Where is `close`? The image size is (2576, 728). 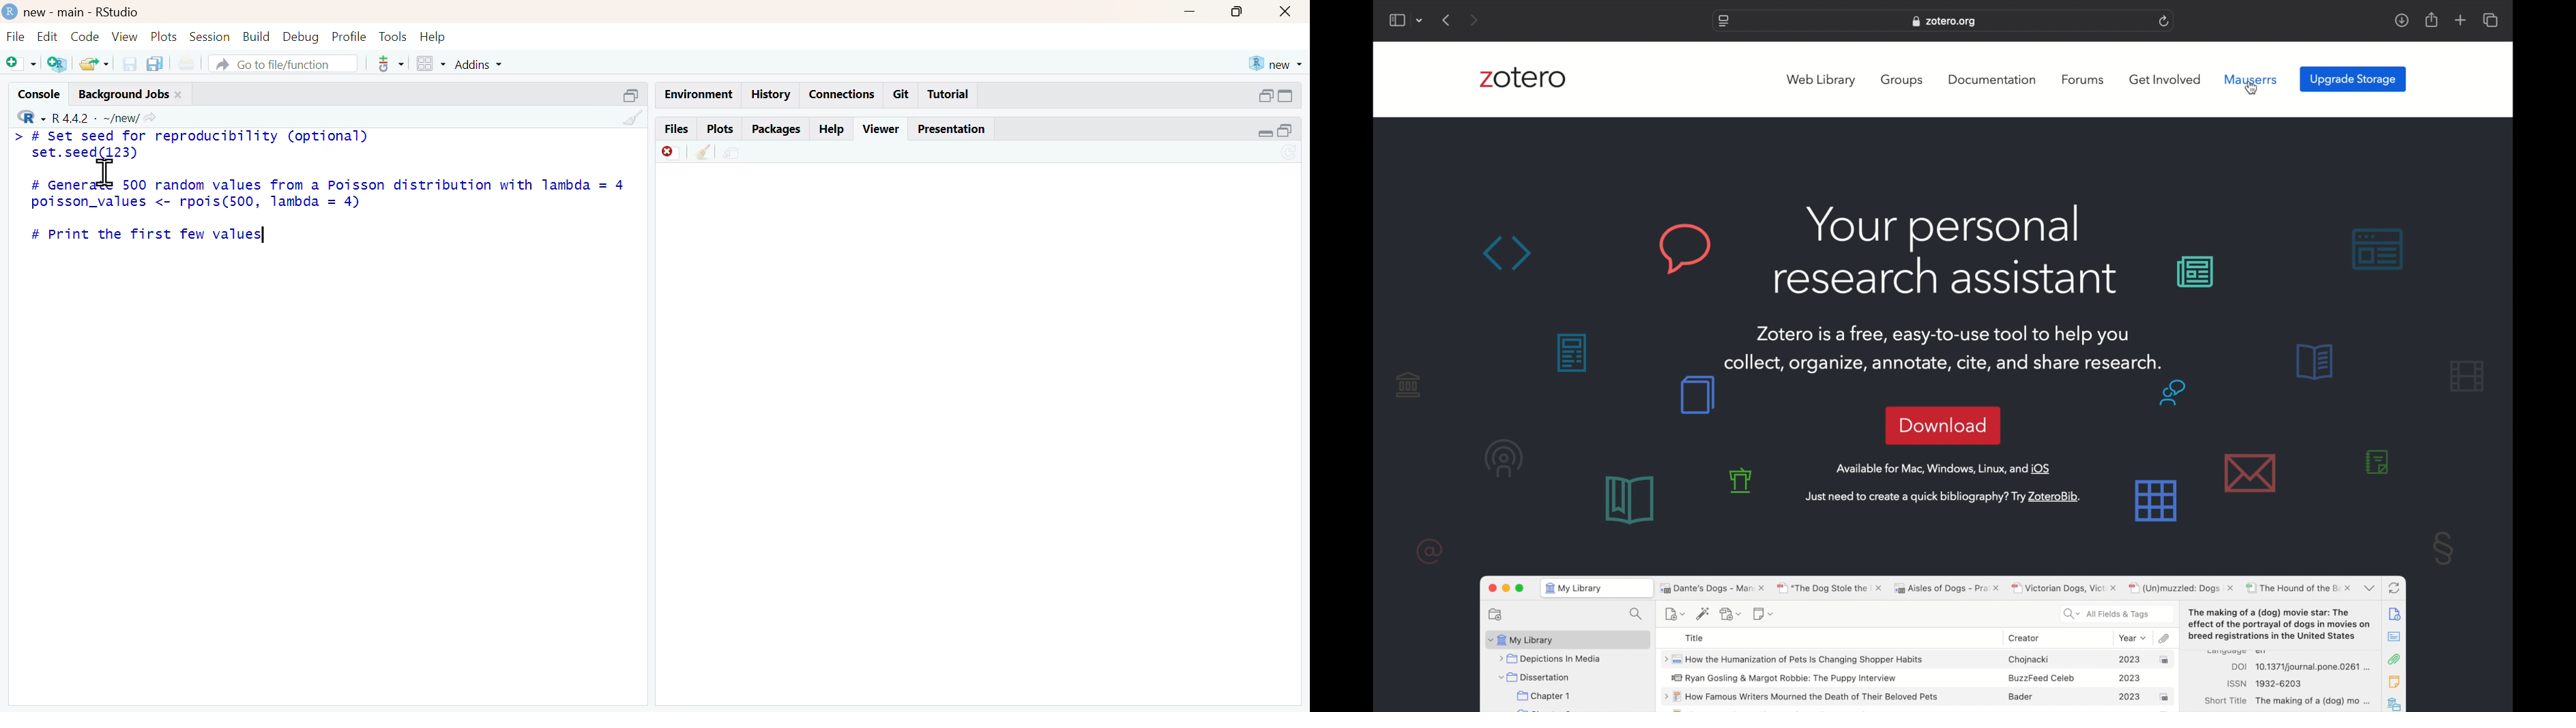
close is located at coordinates (179, 95).